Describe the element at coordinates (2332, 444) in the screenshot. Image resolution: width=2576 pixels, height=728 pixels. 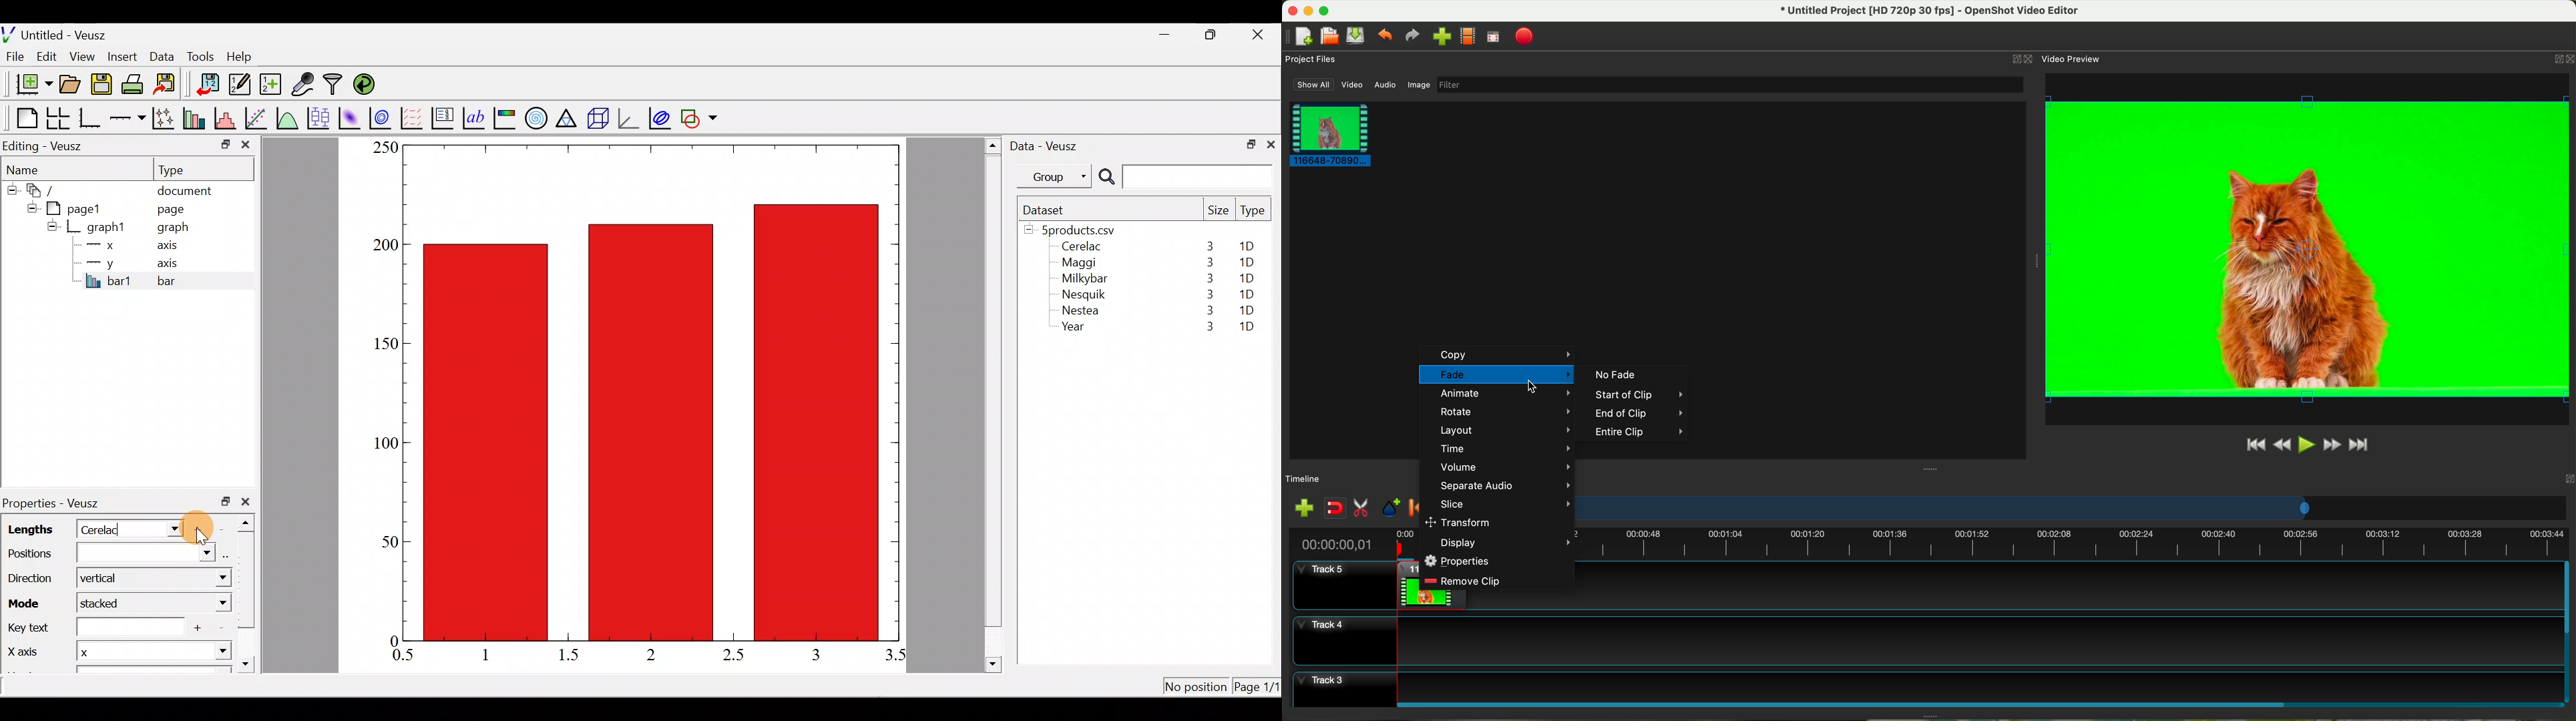
I see `fast foward` at that location.